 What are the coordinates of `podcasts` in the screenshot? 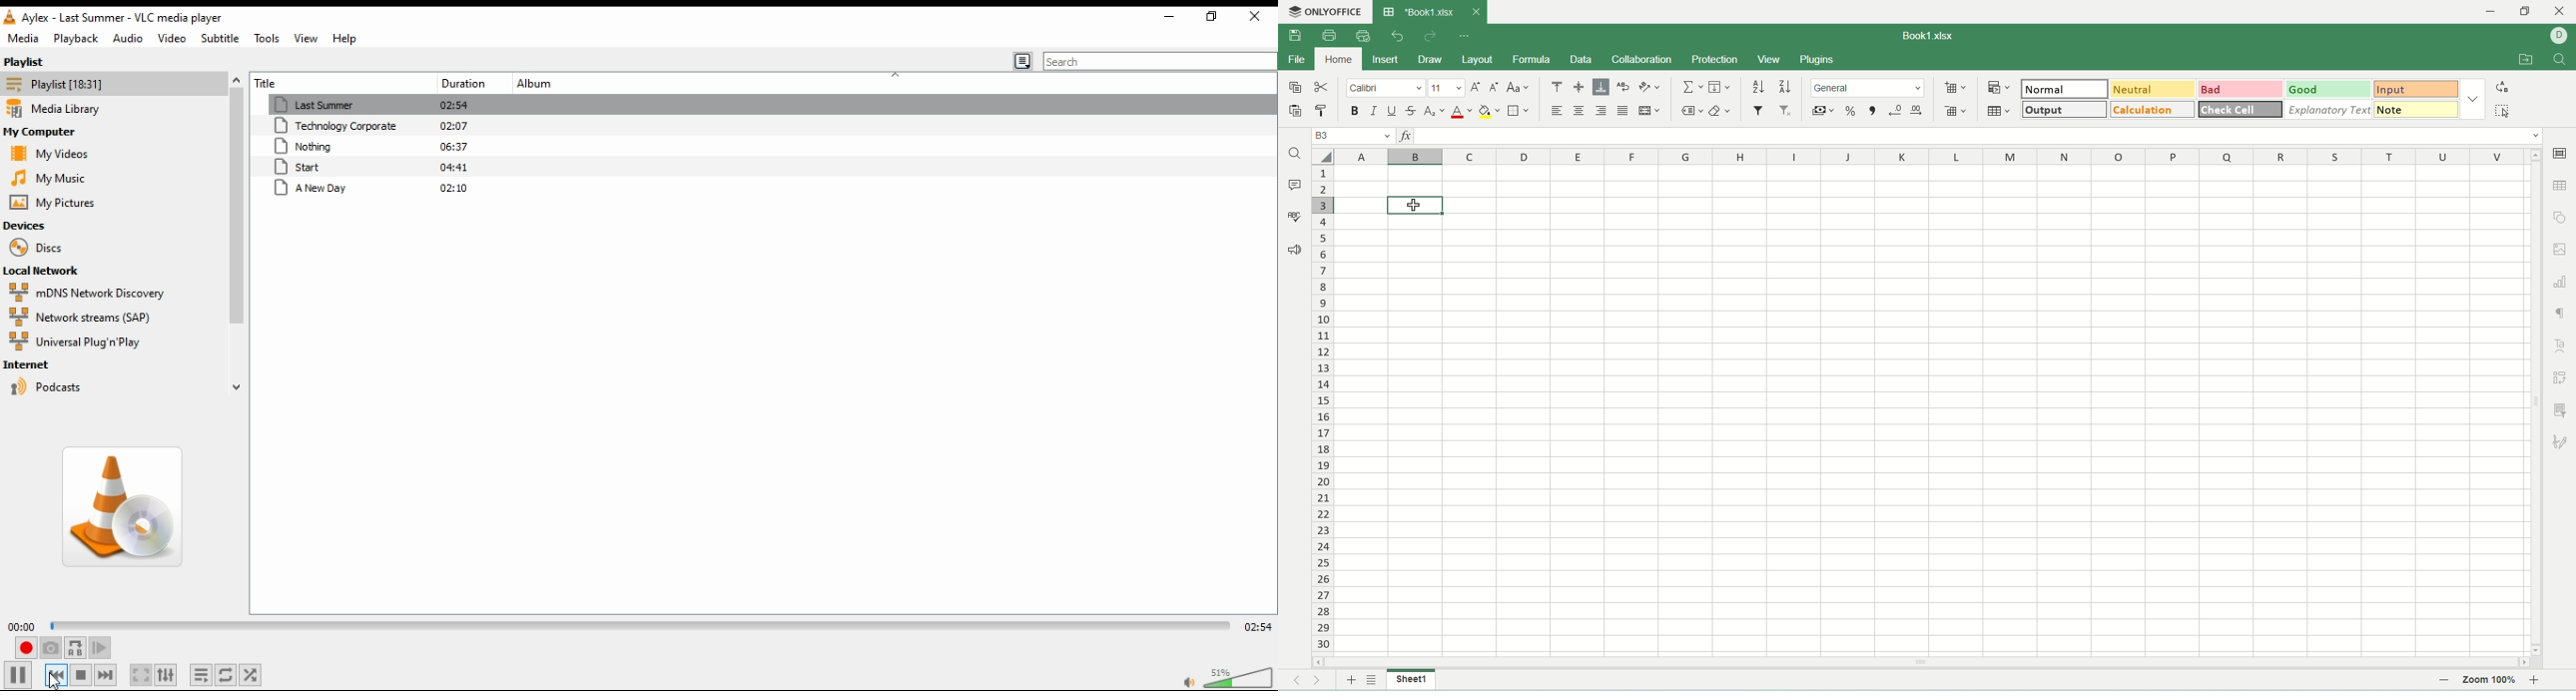 It's located at (92, 388).